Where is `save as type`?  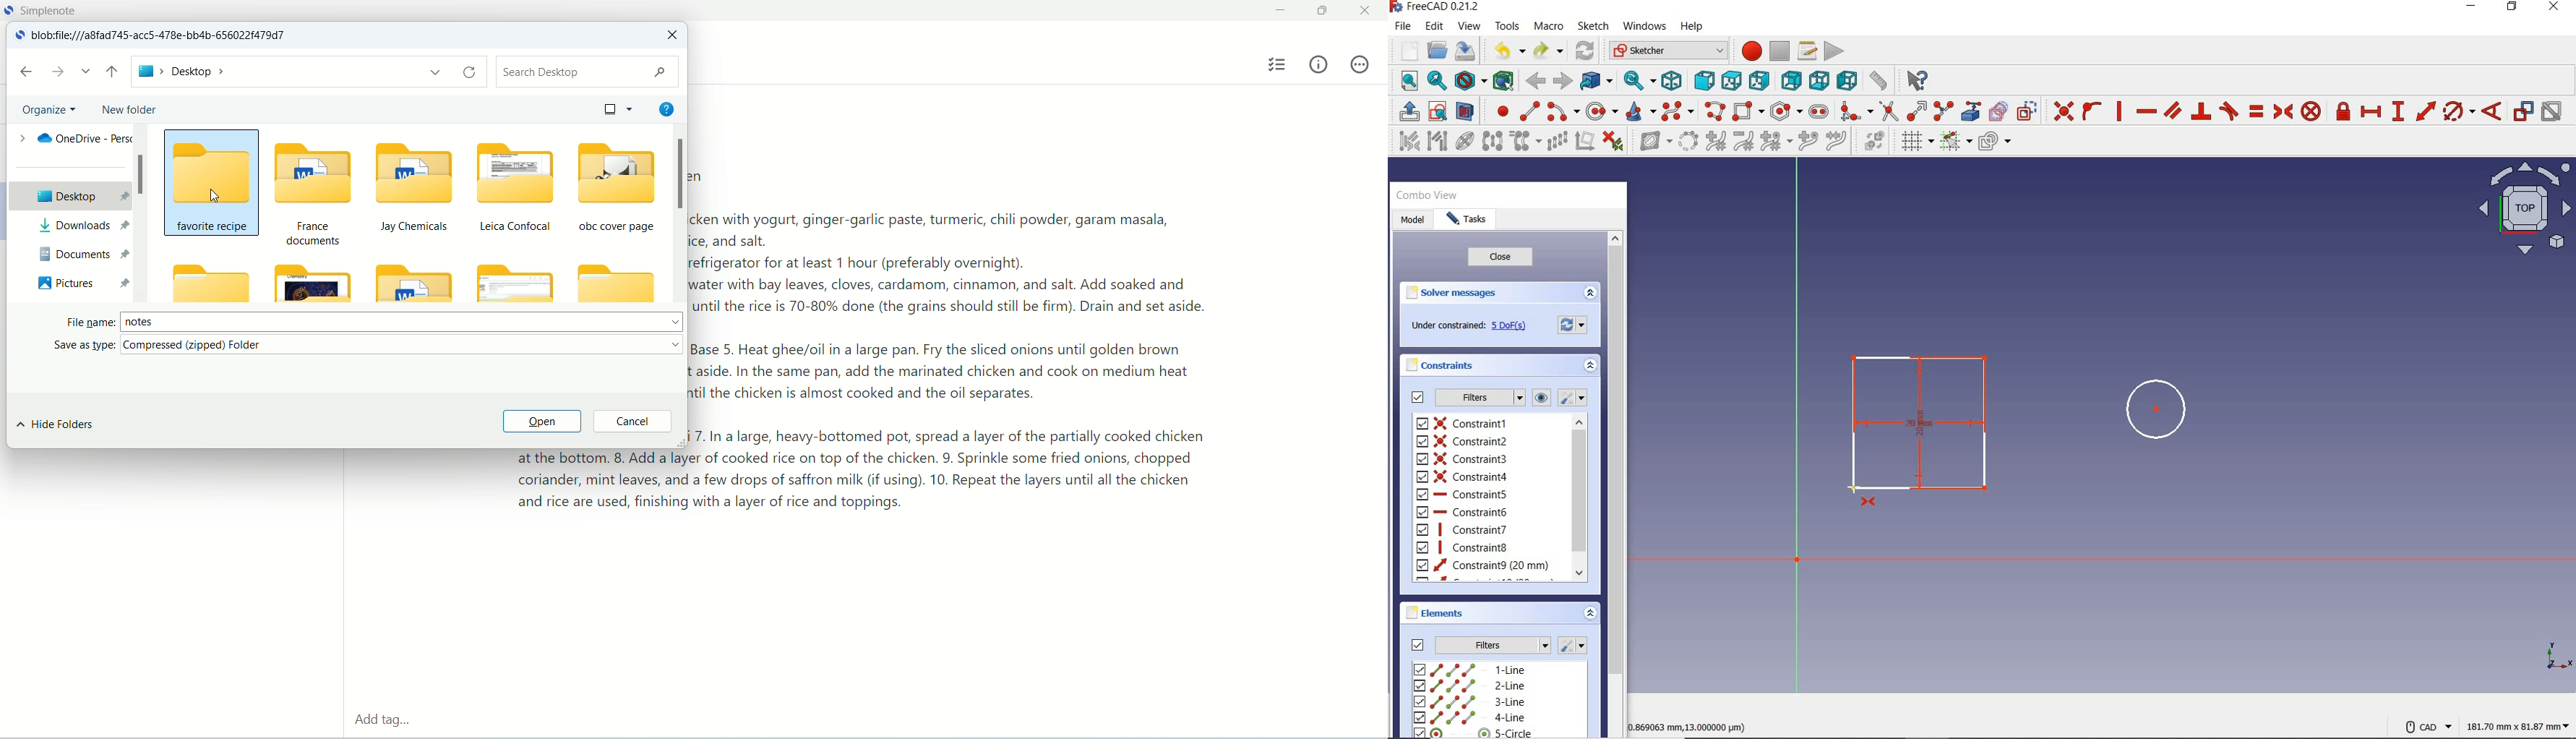
save as type is located at coordinates (370, 346).